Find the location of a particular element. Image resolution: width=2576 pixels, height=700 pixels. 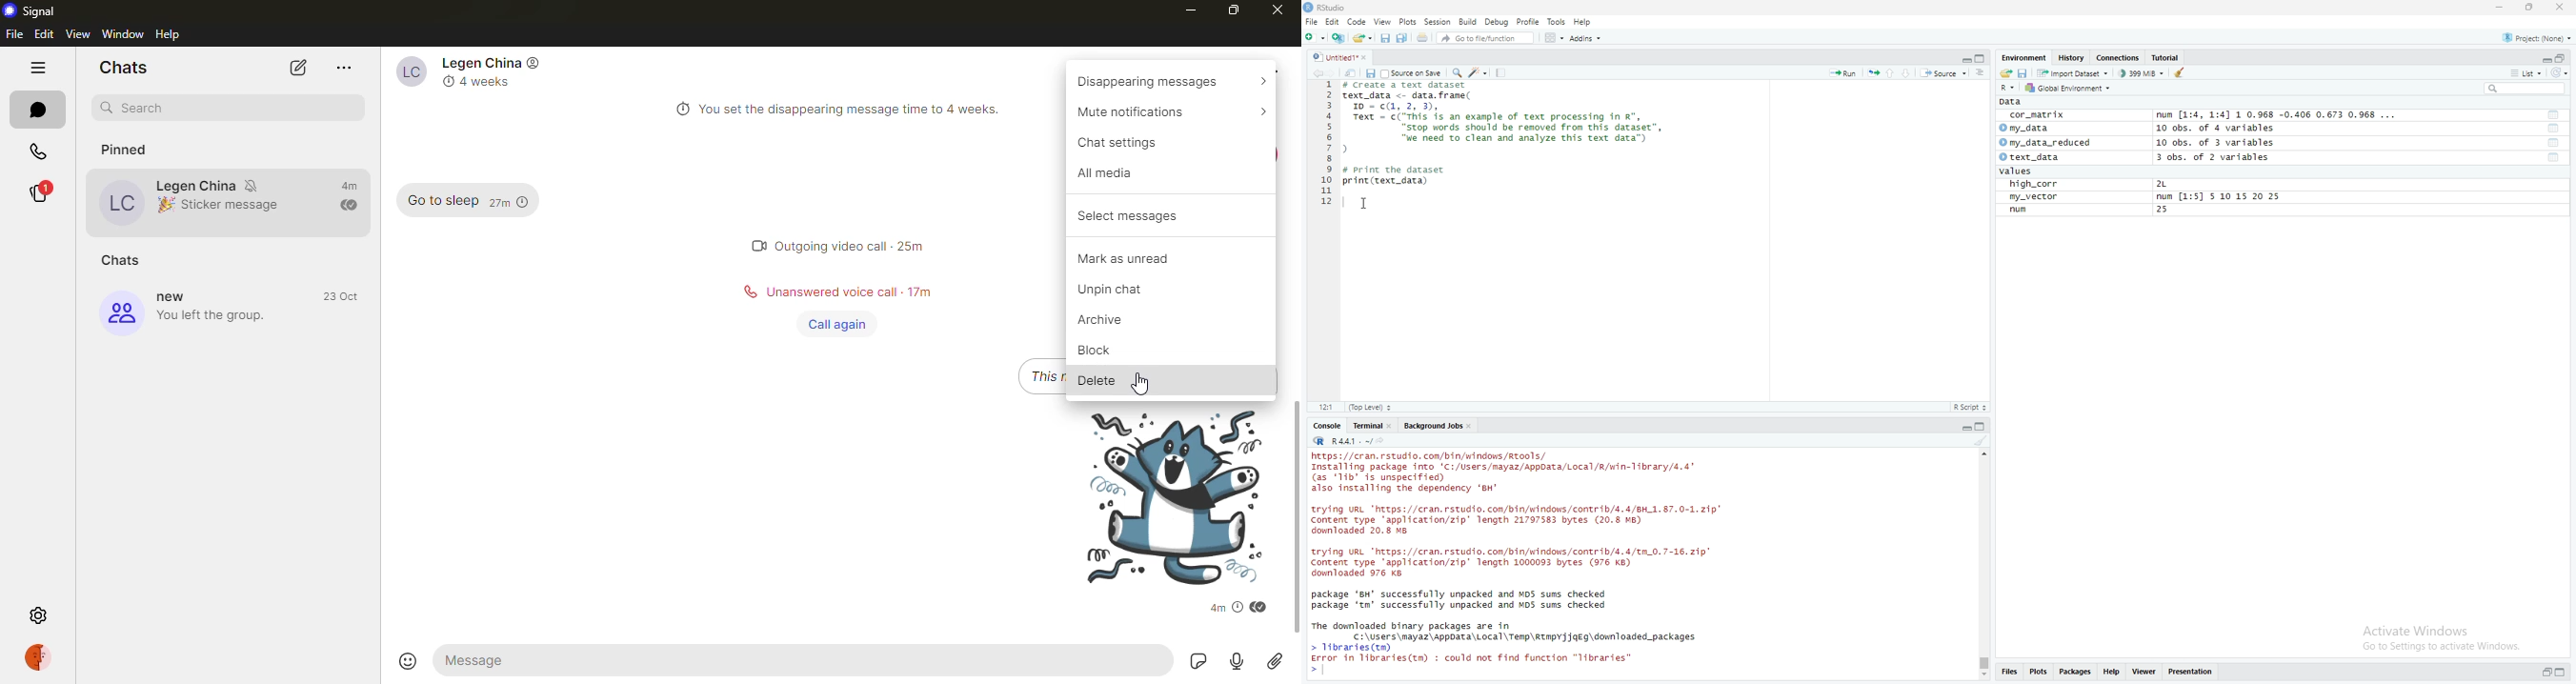

line numbers is located at coordinates (1323, 153).